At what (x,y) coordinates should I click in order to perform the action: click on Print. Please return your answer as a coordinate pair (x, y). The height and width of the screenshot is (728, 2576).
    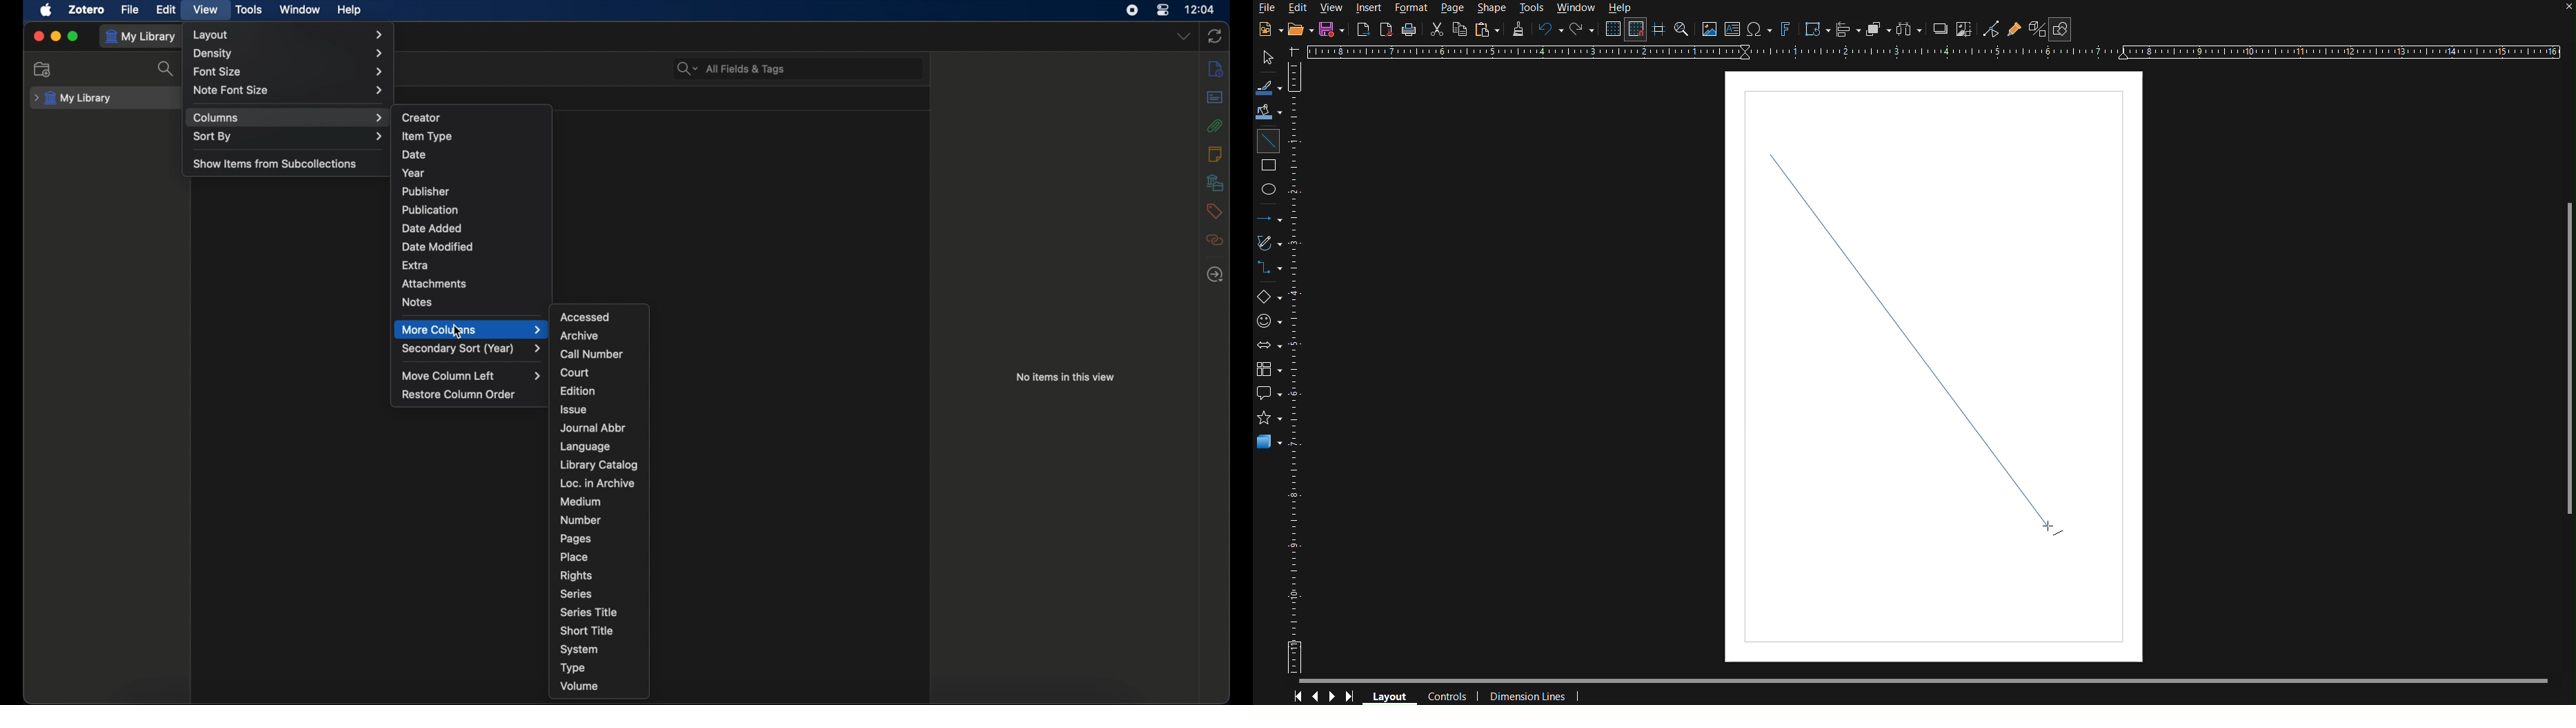
    Looking at the image, I should click on (1411, 30).